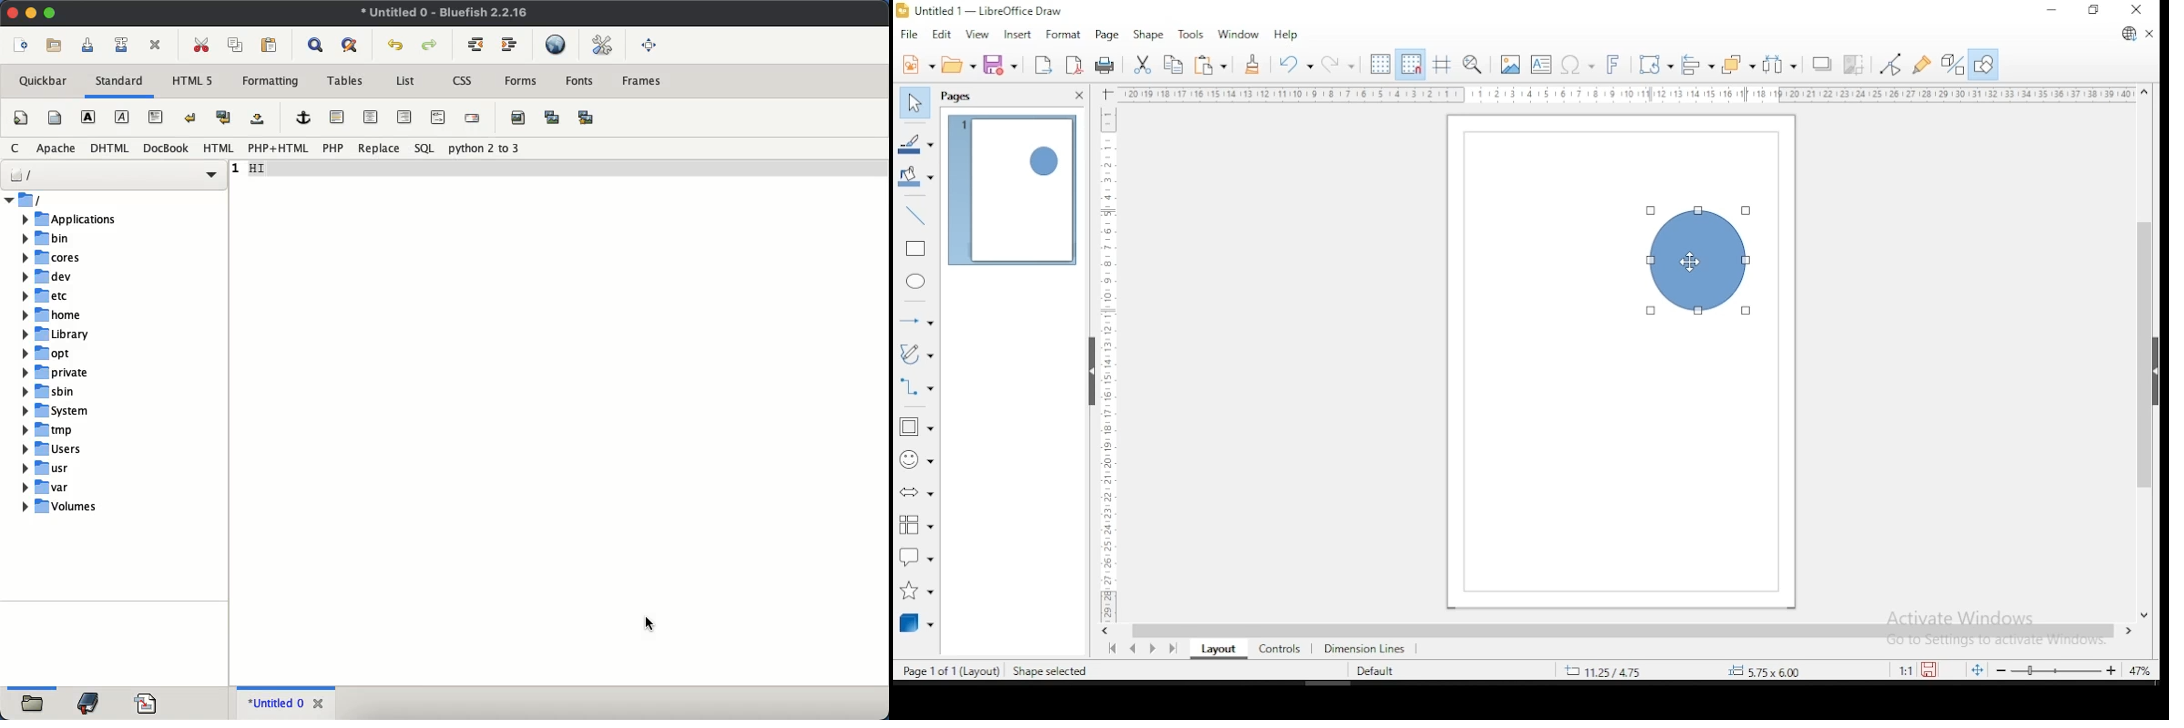 The width and height of the screenshot is (2184, 728). What do you see at coordinates (427, 149) in the screenshot?
I see `sql` at bounding box center [427, 149].